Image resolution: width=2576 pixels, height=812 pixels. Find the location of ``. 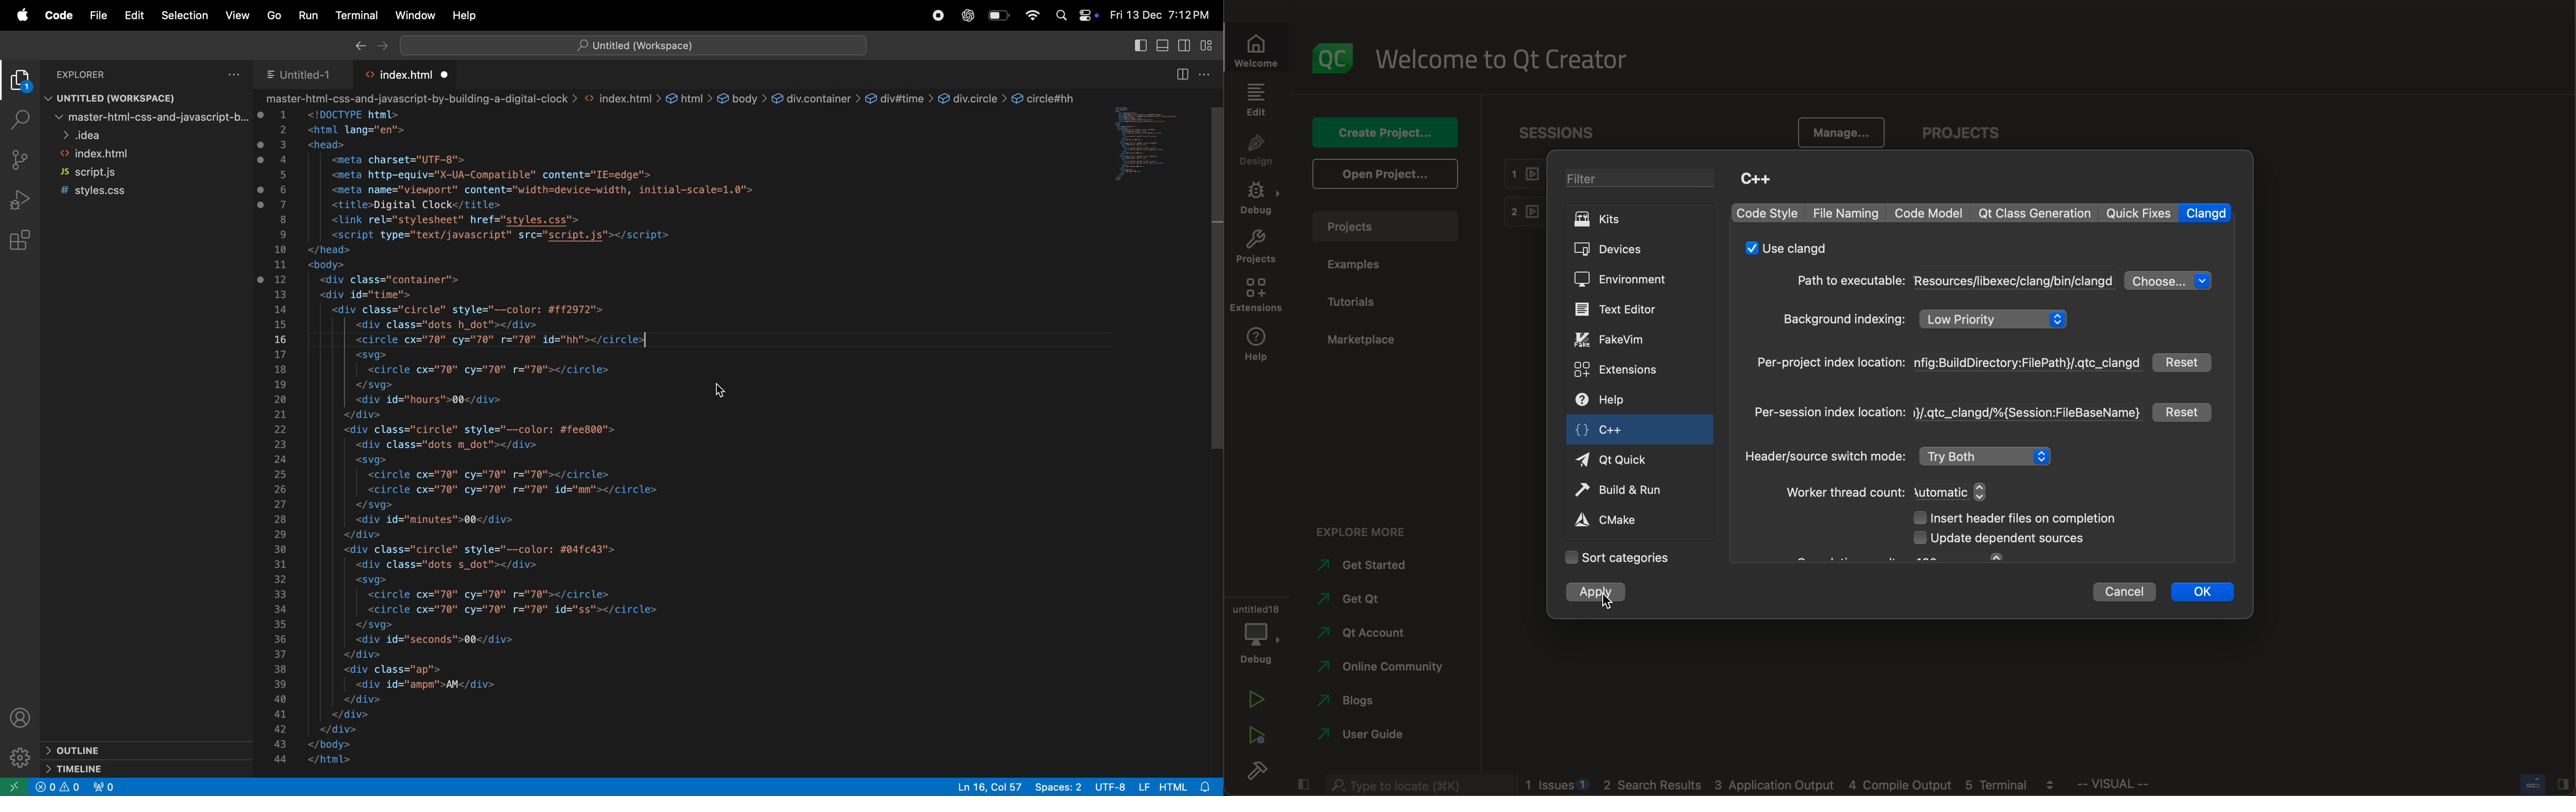

 is located at coordinates (2116, 783).